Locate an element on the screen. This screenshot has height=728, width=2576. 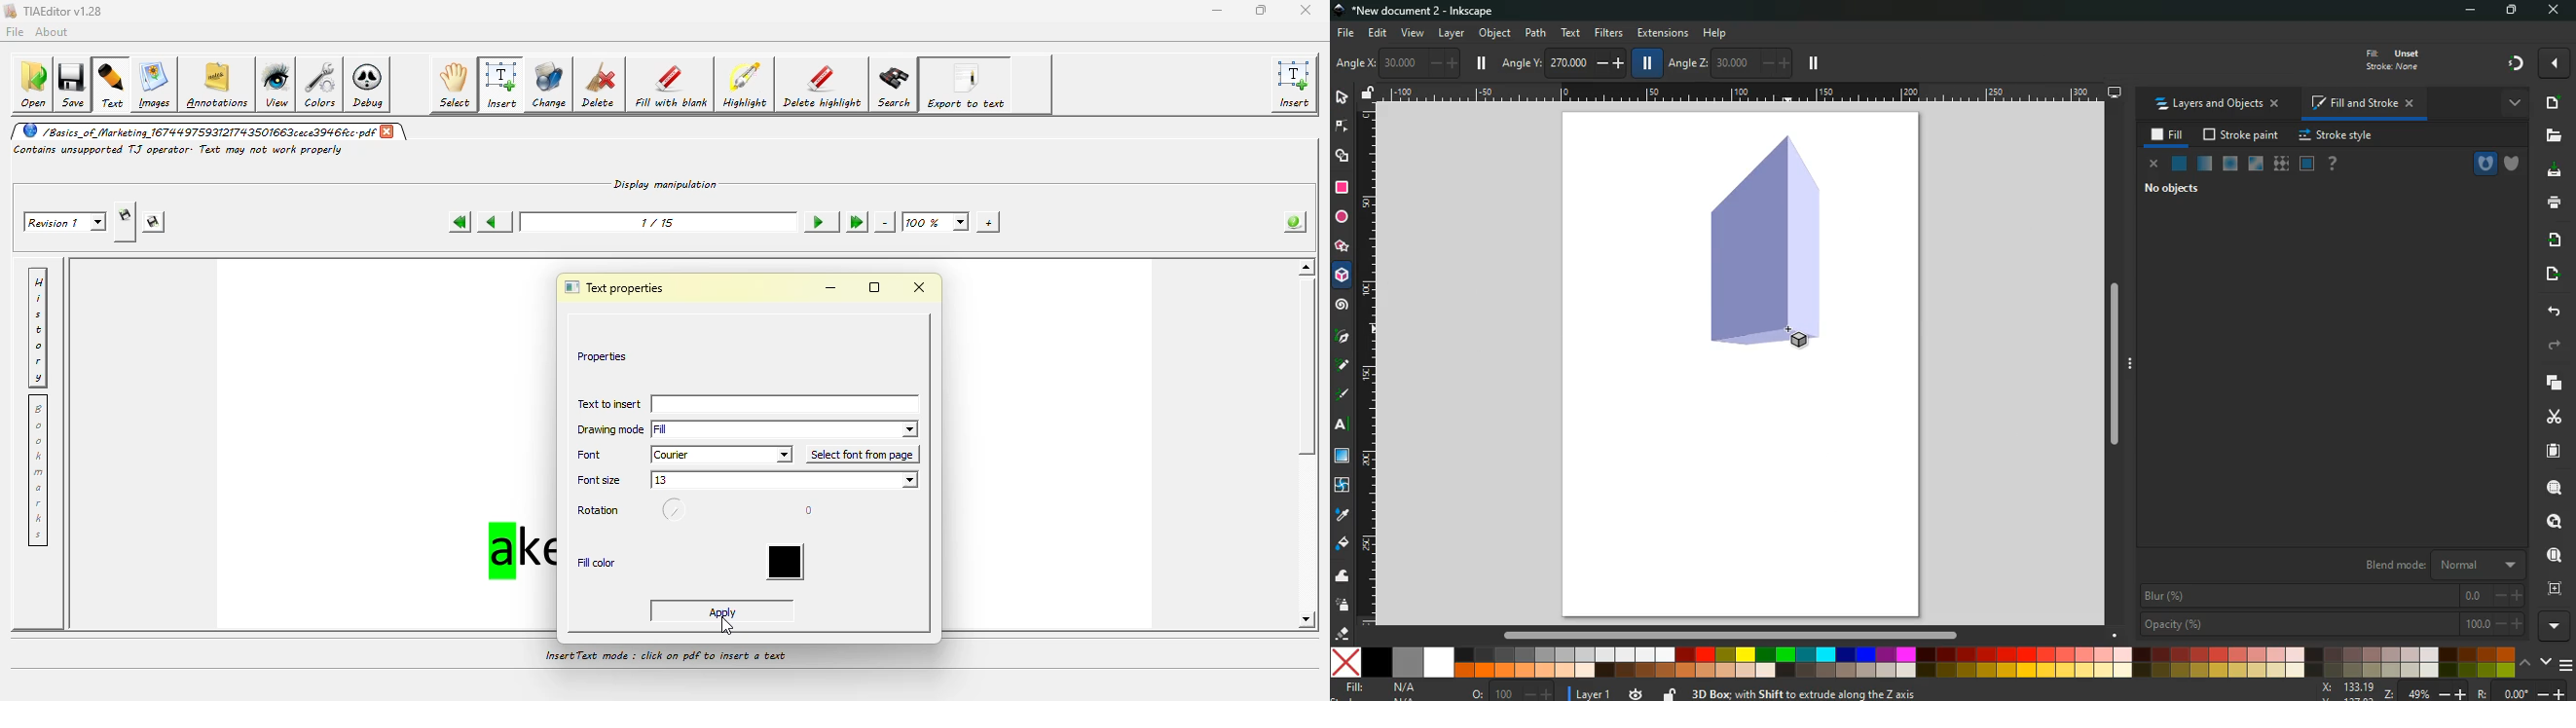
Scroll bar is located at coordinates (2120, 366).